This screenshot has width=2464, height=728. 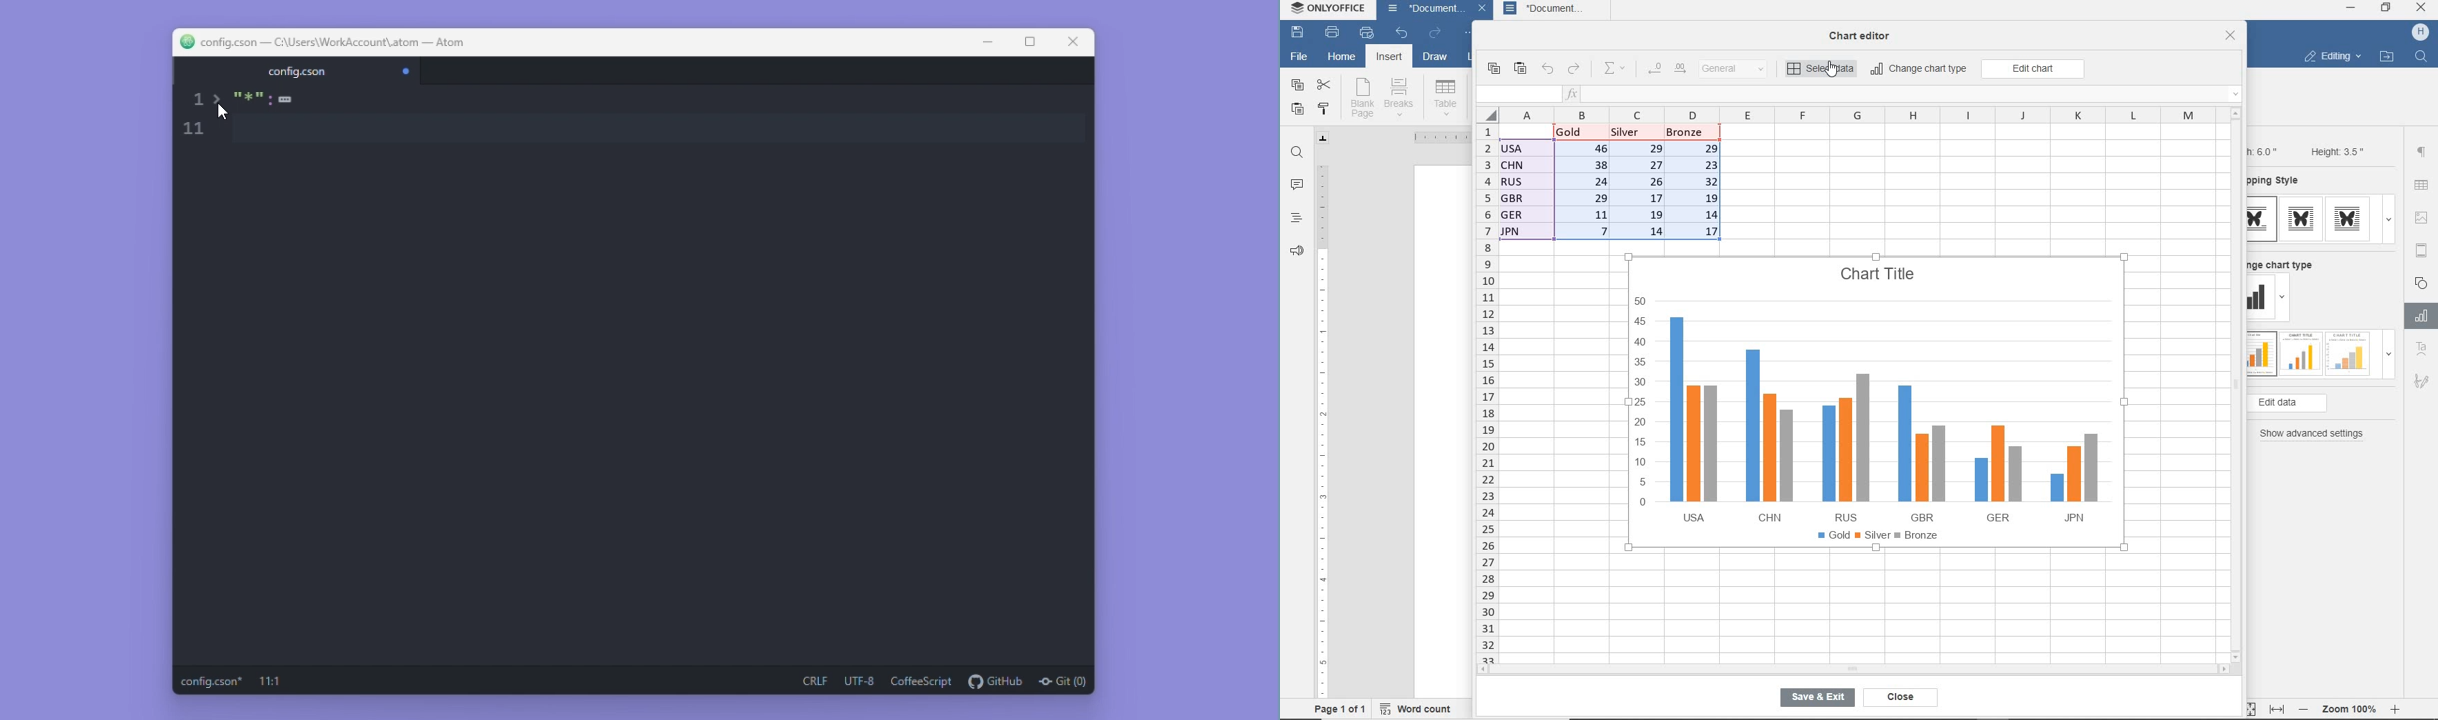 What do you see at coordinates (1322, 426) in the screenshot?
I see `ruler` at bounding box center [1322, 426].